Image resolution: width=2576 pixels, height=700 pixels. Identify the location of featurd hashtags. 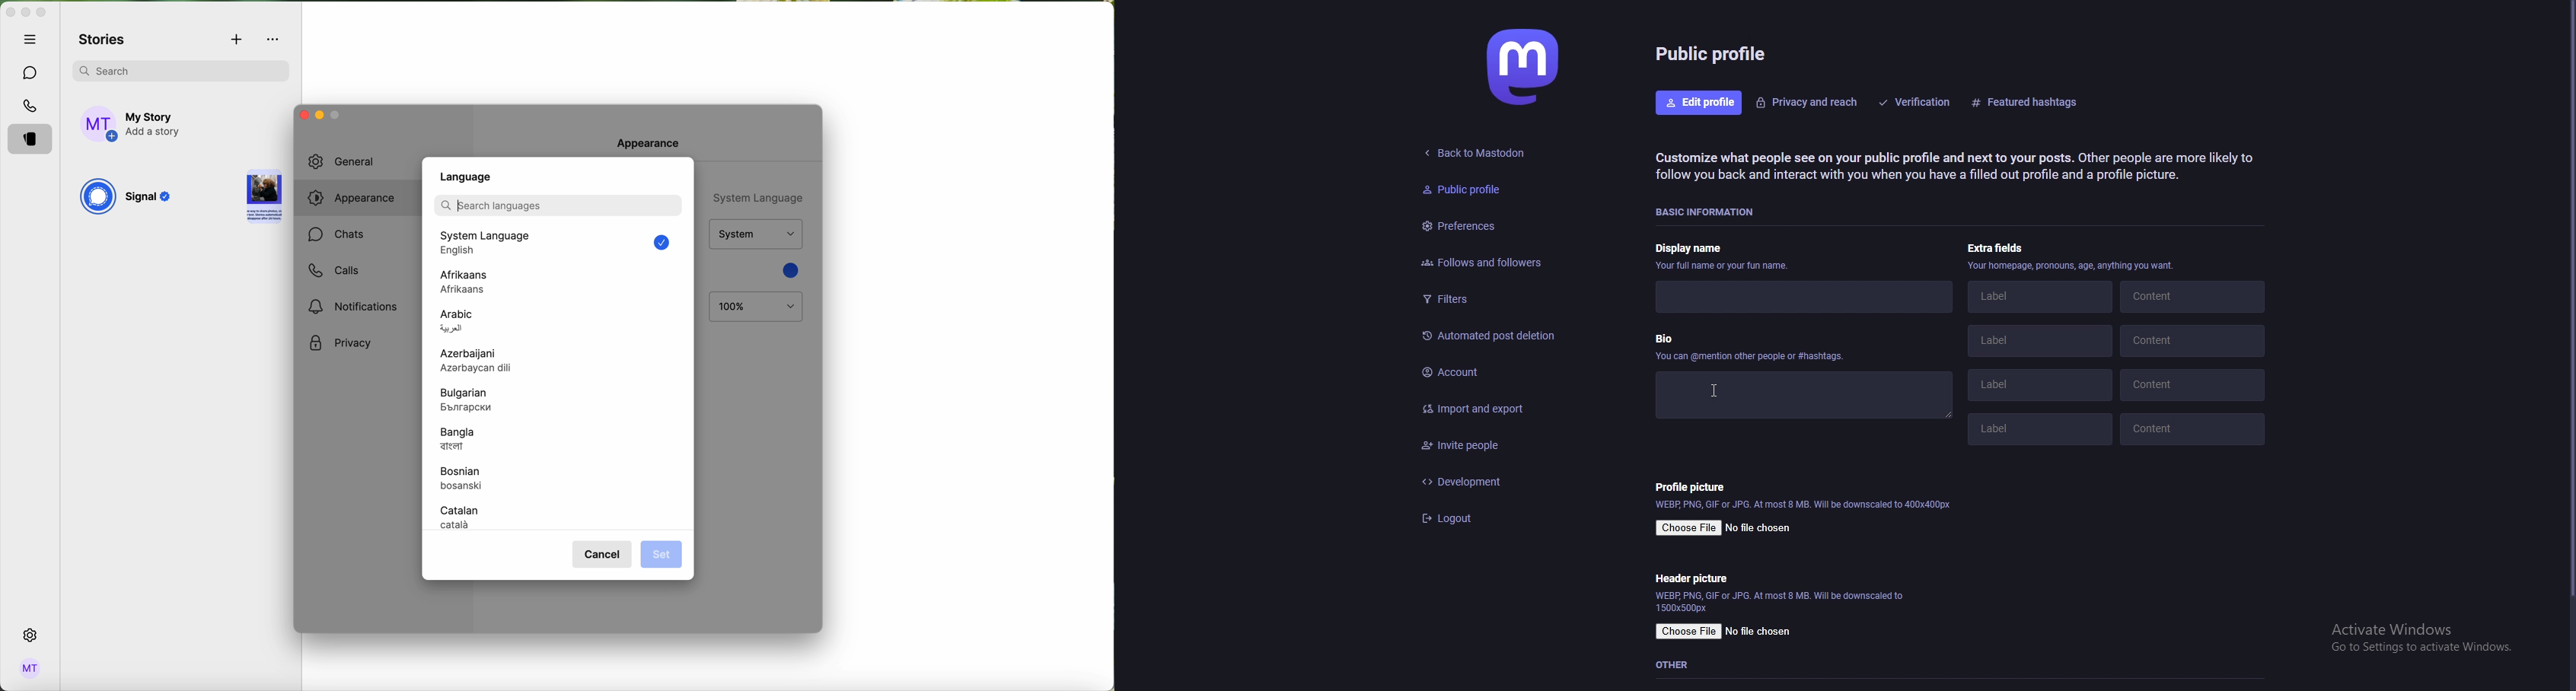
(2029, 102).